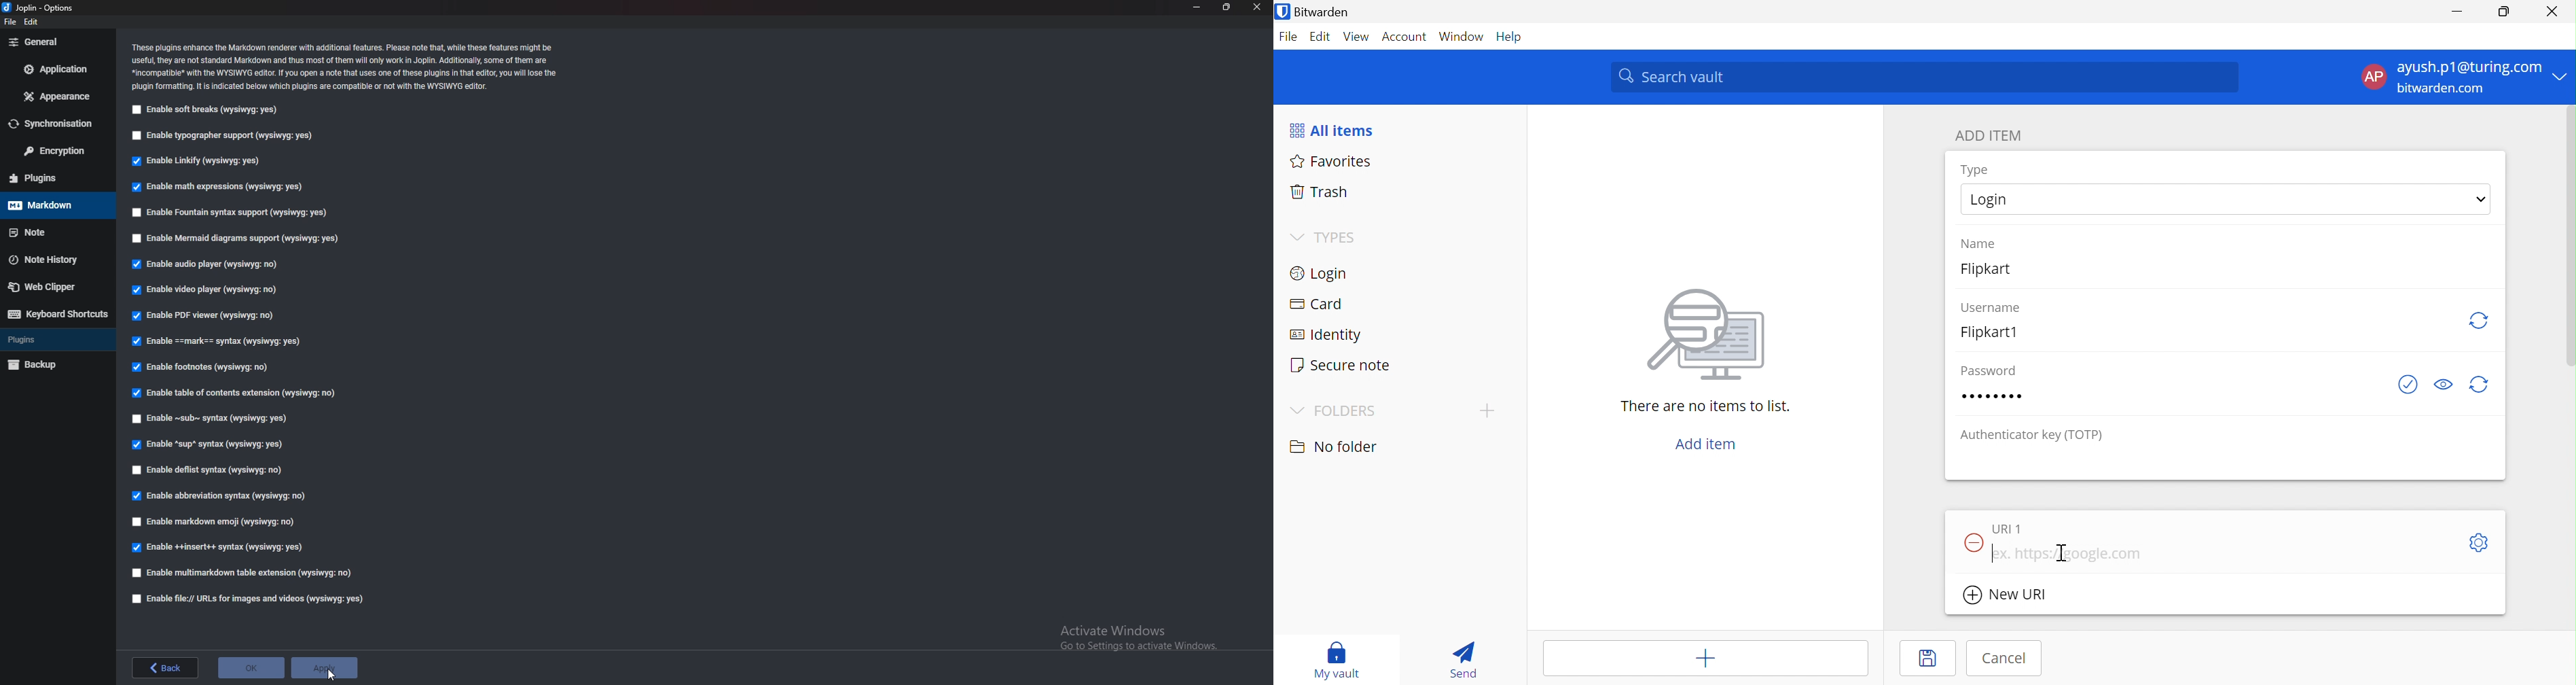 Image resolution: width=2576 pixels, height=700 pixels. What do you see at coordinates (50, 232) in the screenshot?
I see `note` at bounding box center [50, 232].